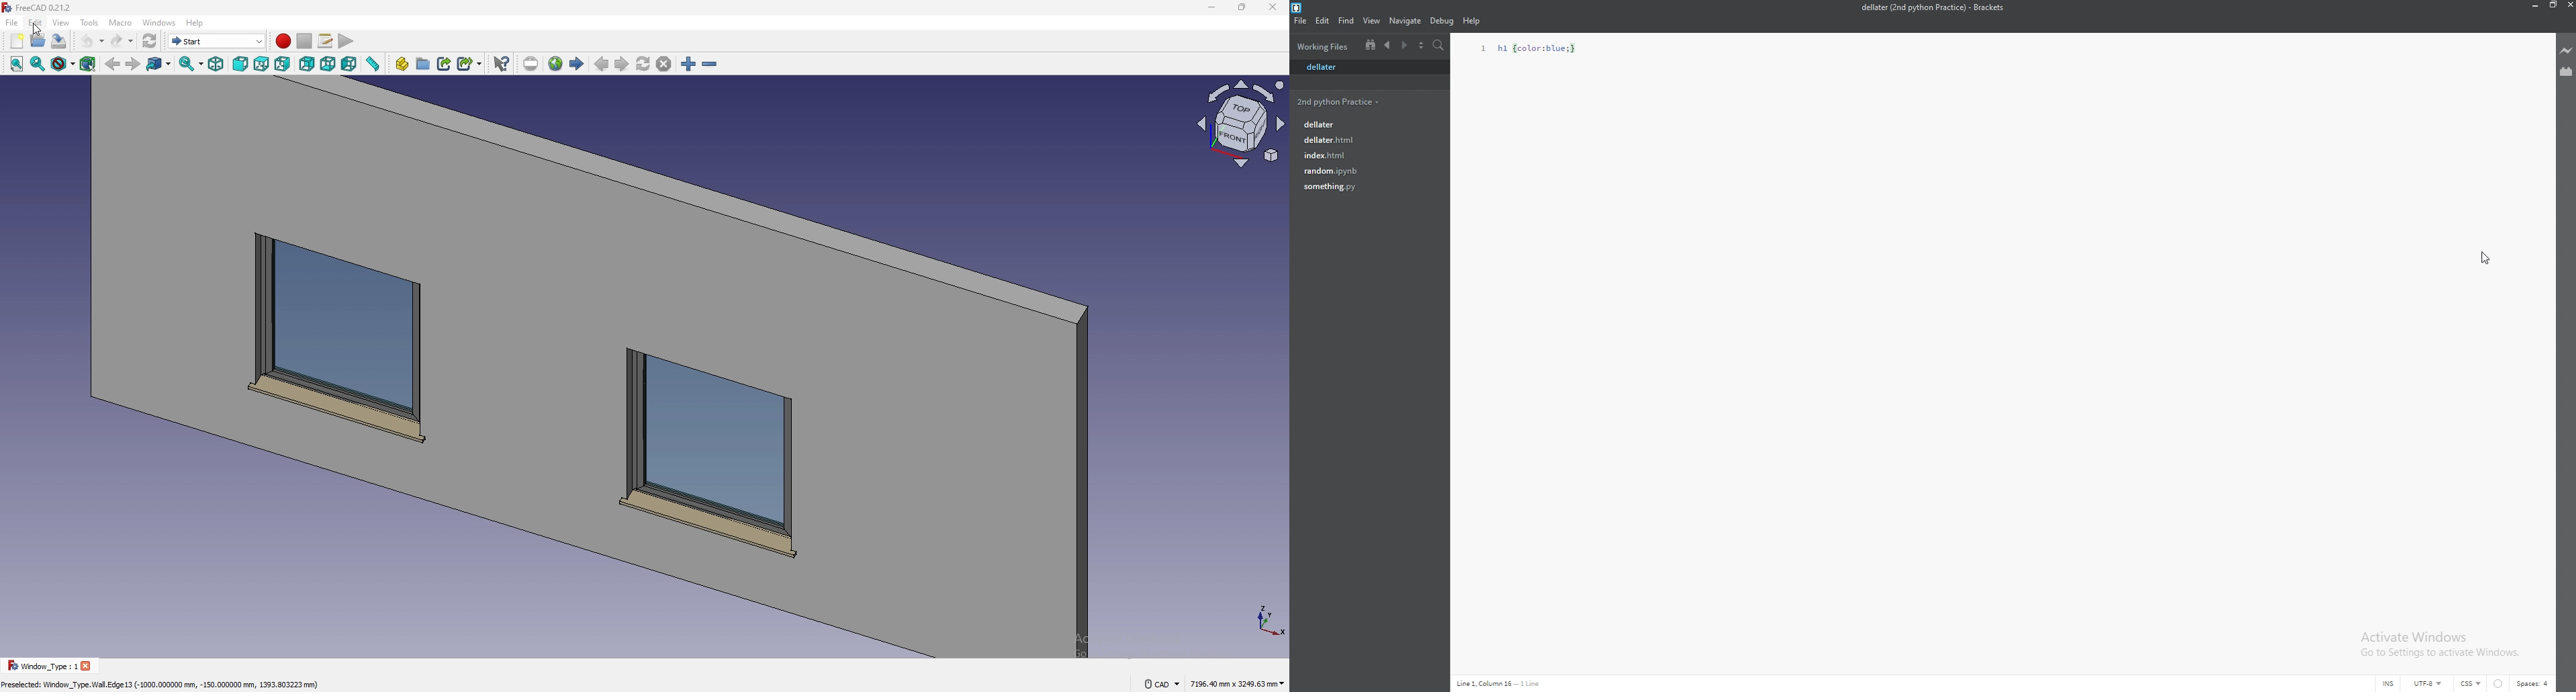 The width and height of the screenshot is (2576, 700). What do you see at coordinates (1533, 48) in the screenshot?
I see `code` at bounding box center [1533, 48].